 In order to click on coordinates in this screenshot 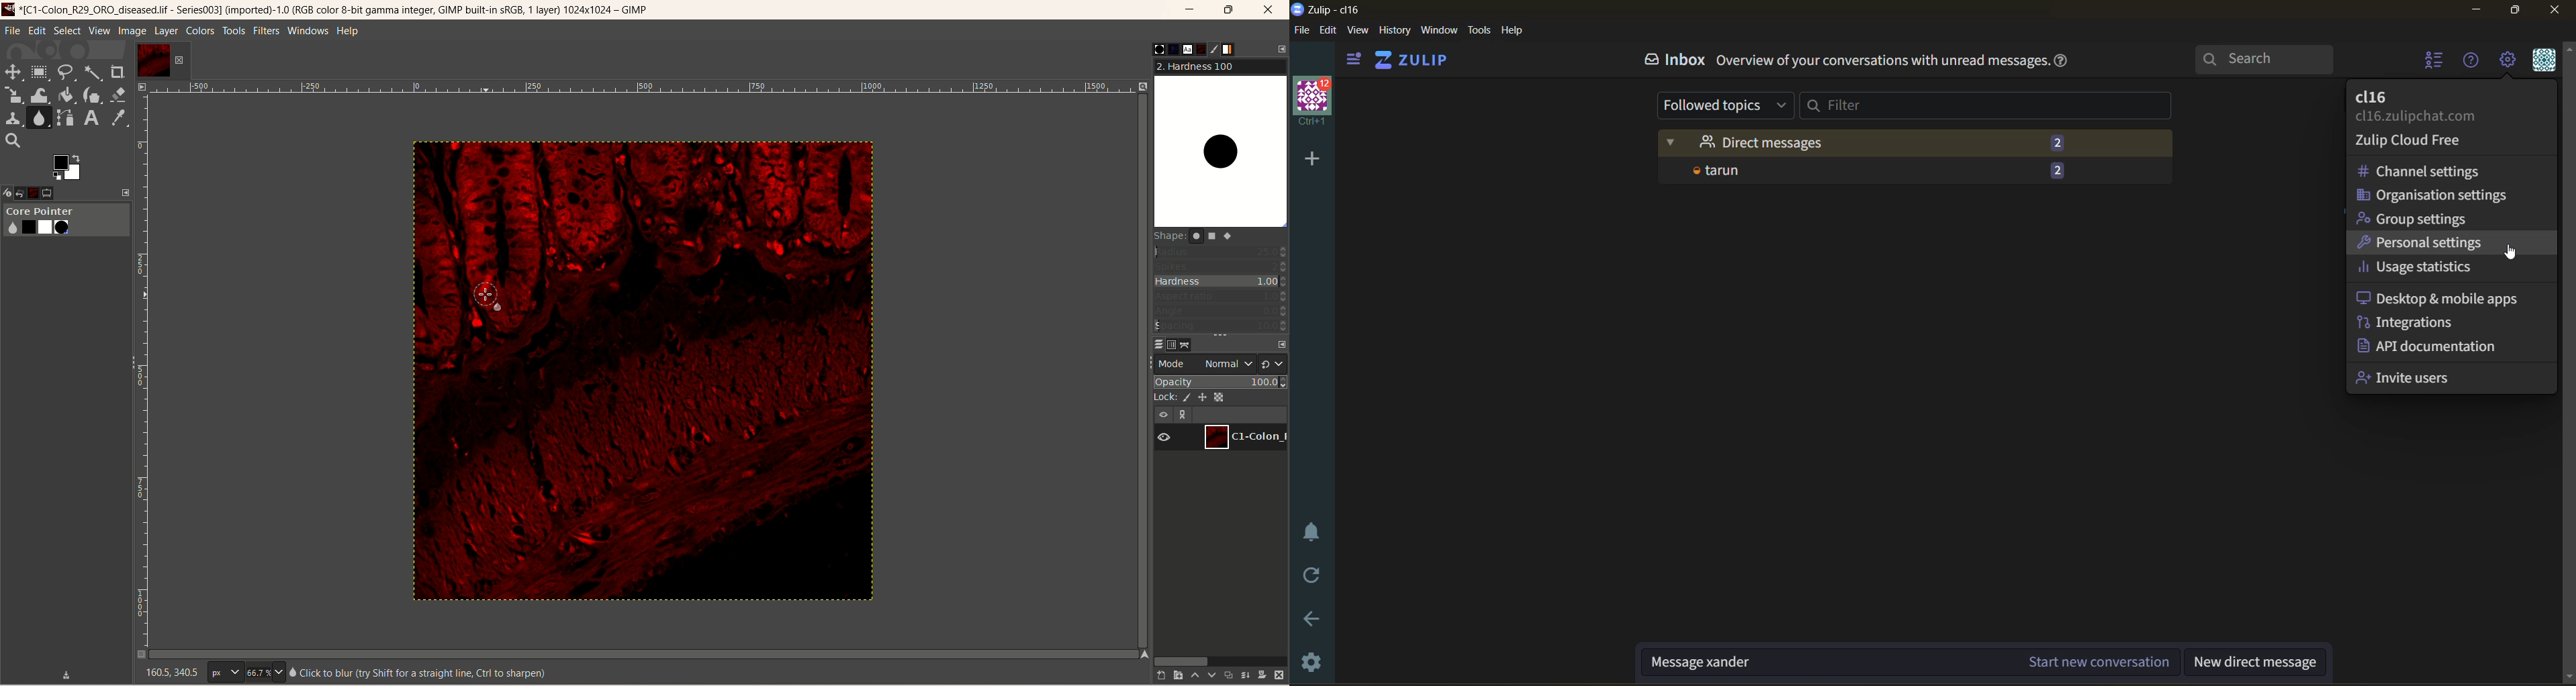, I will do `click(164, 673)`.